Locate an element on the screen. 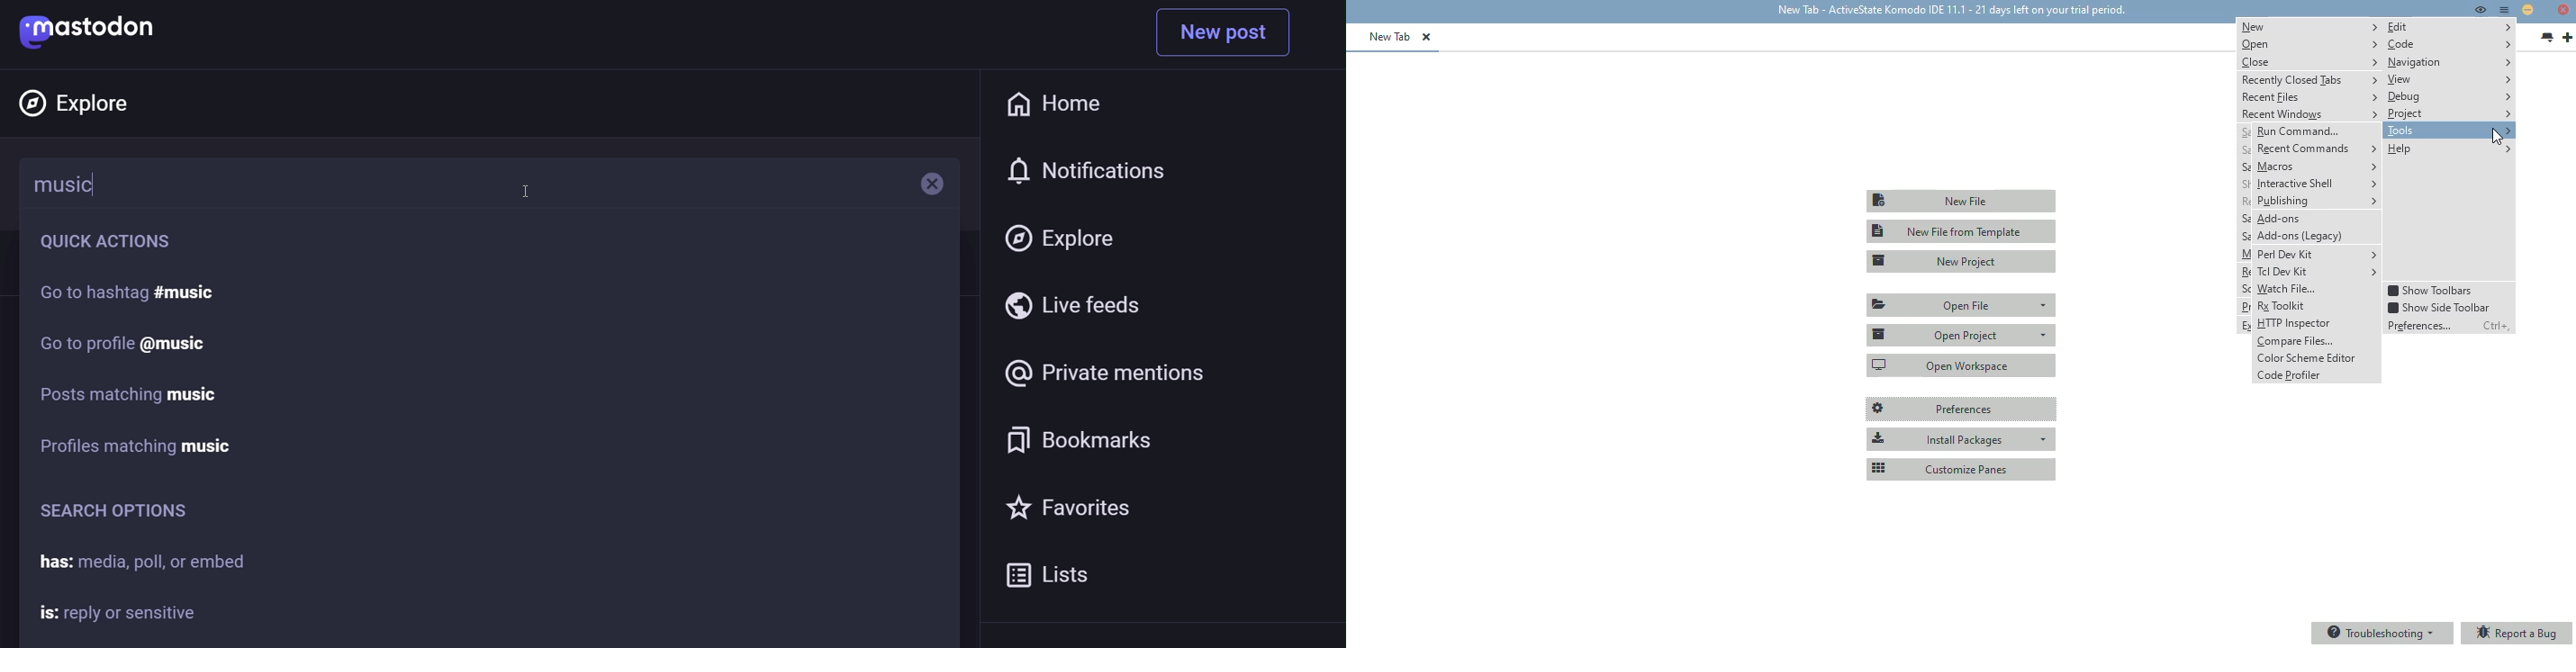 Image resolution: width=2576 pixels, height=672 pixels. post matching is located at coordinates (124, 396).